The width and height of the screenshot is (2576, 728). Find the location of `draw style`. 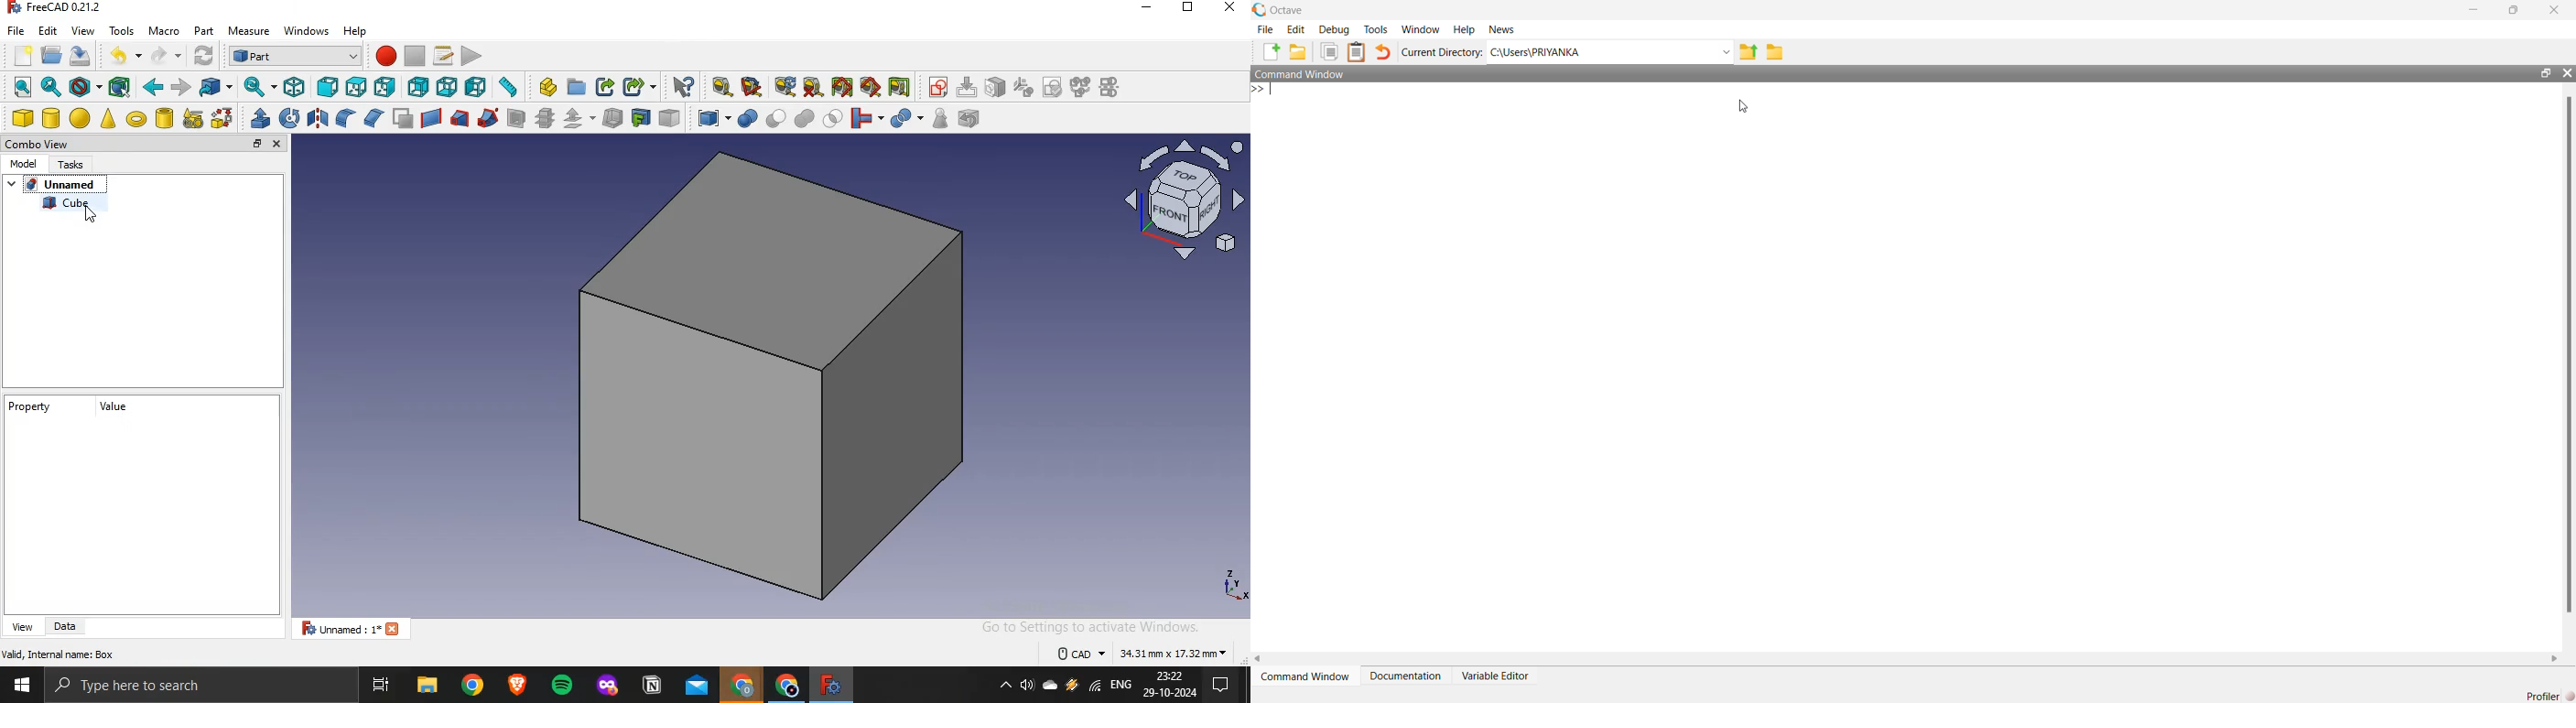

draw style is located at coordinates (82, 87).